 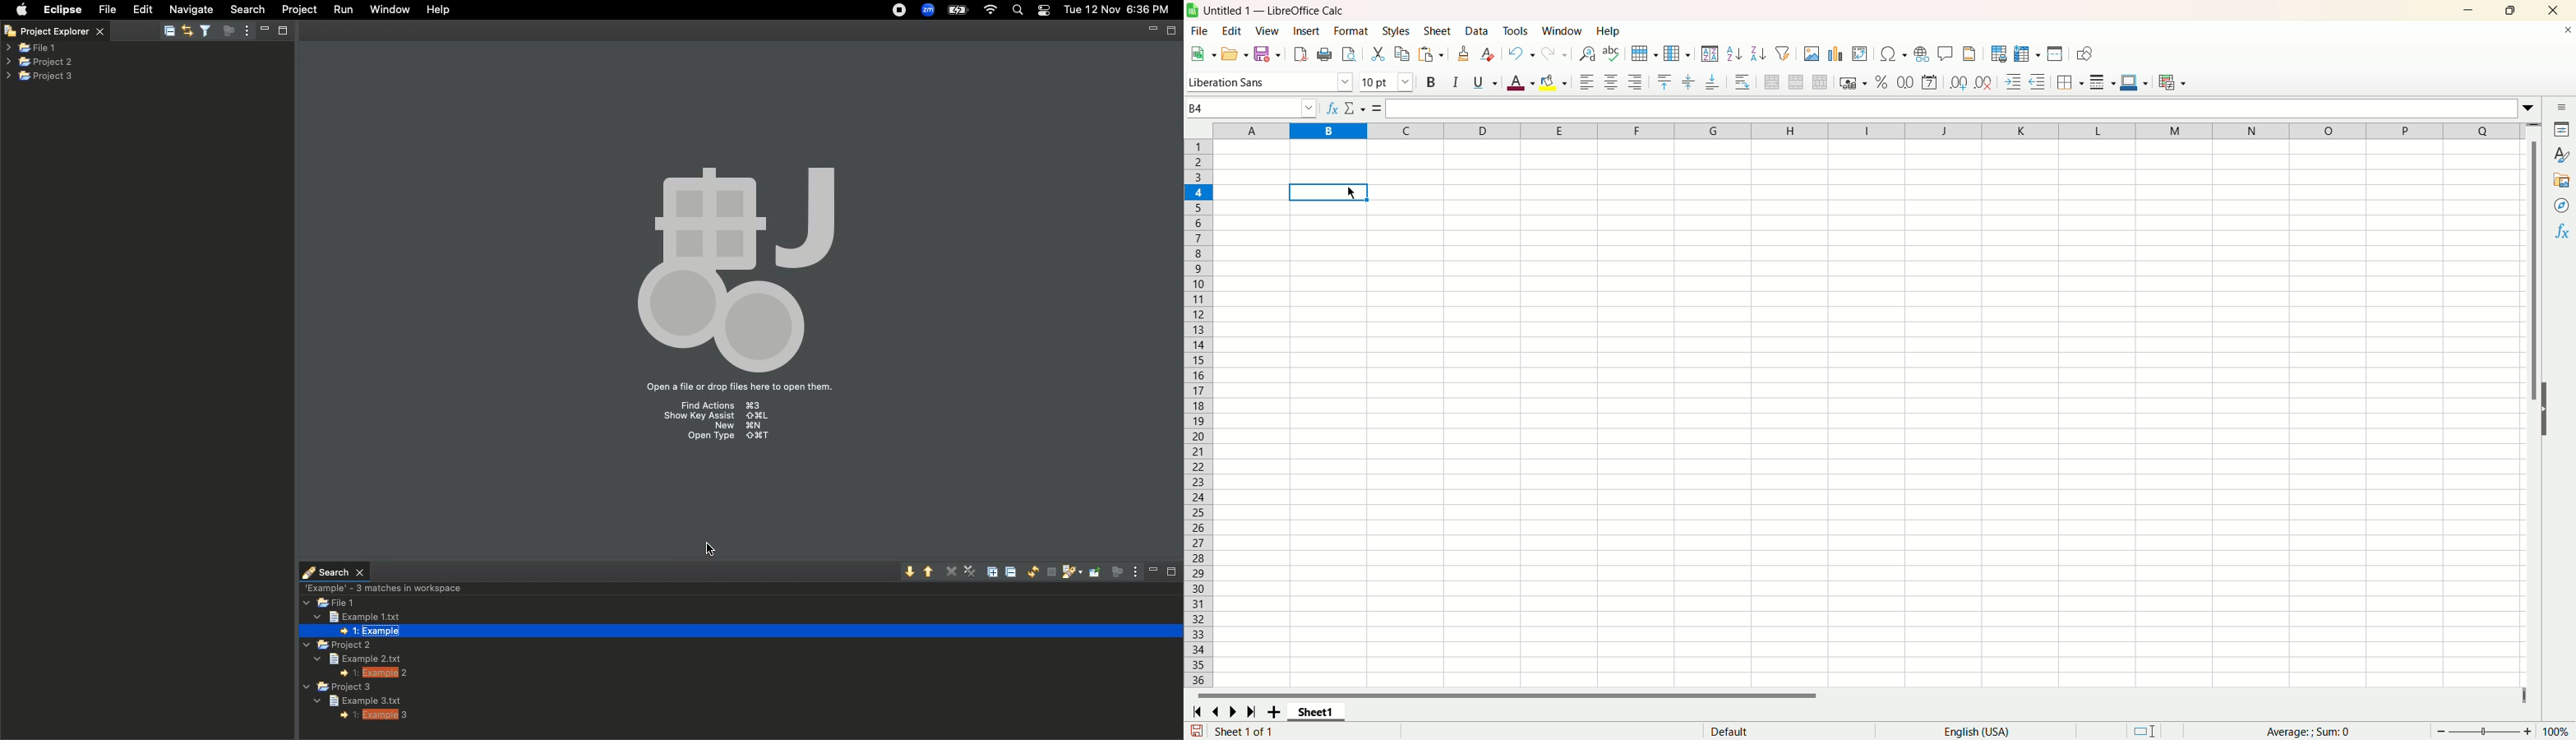 I want to click on Project explorer, so click(x=66, y=30).